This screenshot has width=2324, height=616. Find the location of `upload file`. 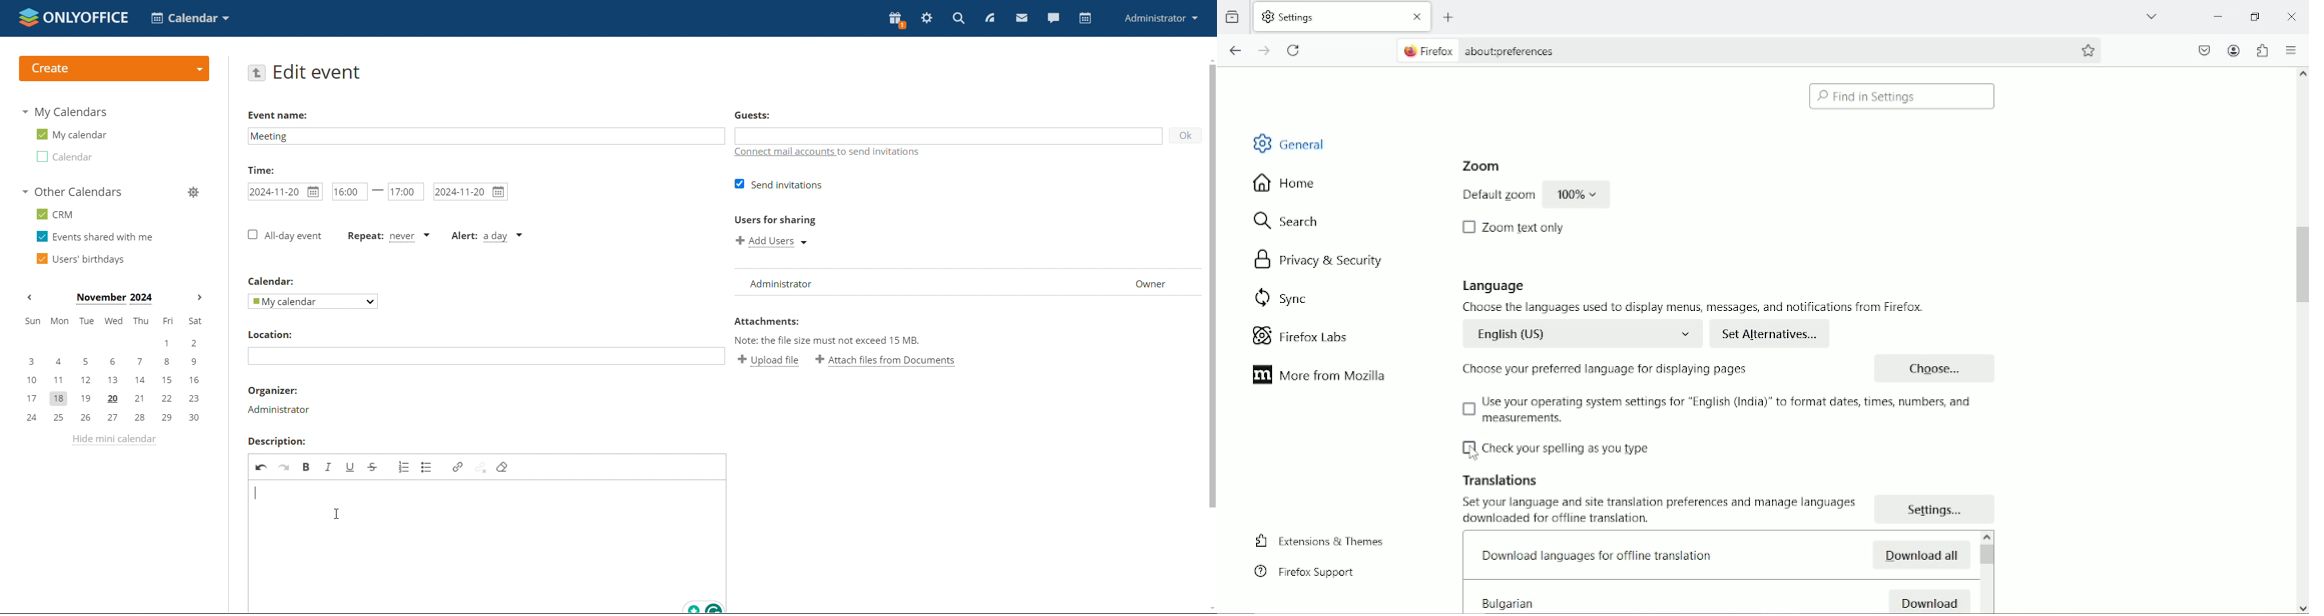

upload file is located at coordinates (770, 362).